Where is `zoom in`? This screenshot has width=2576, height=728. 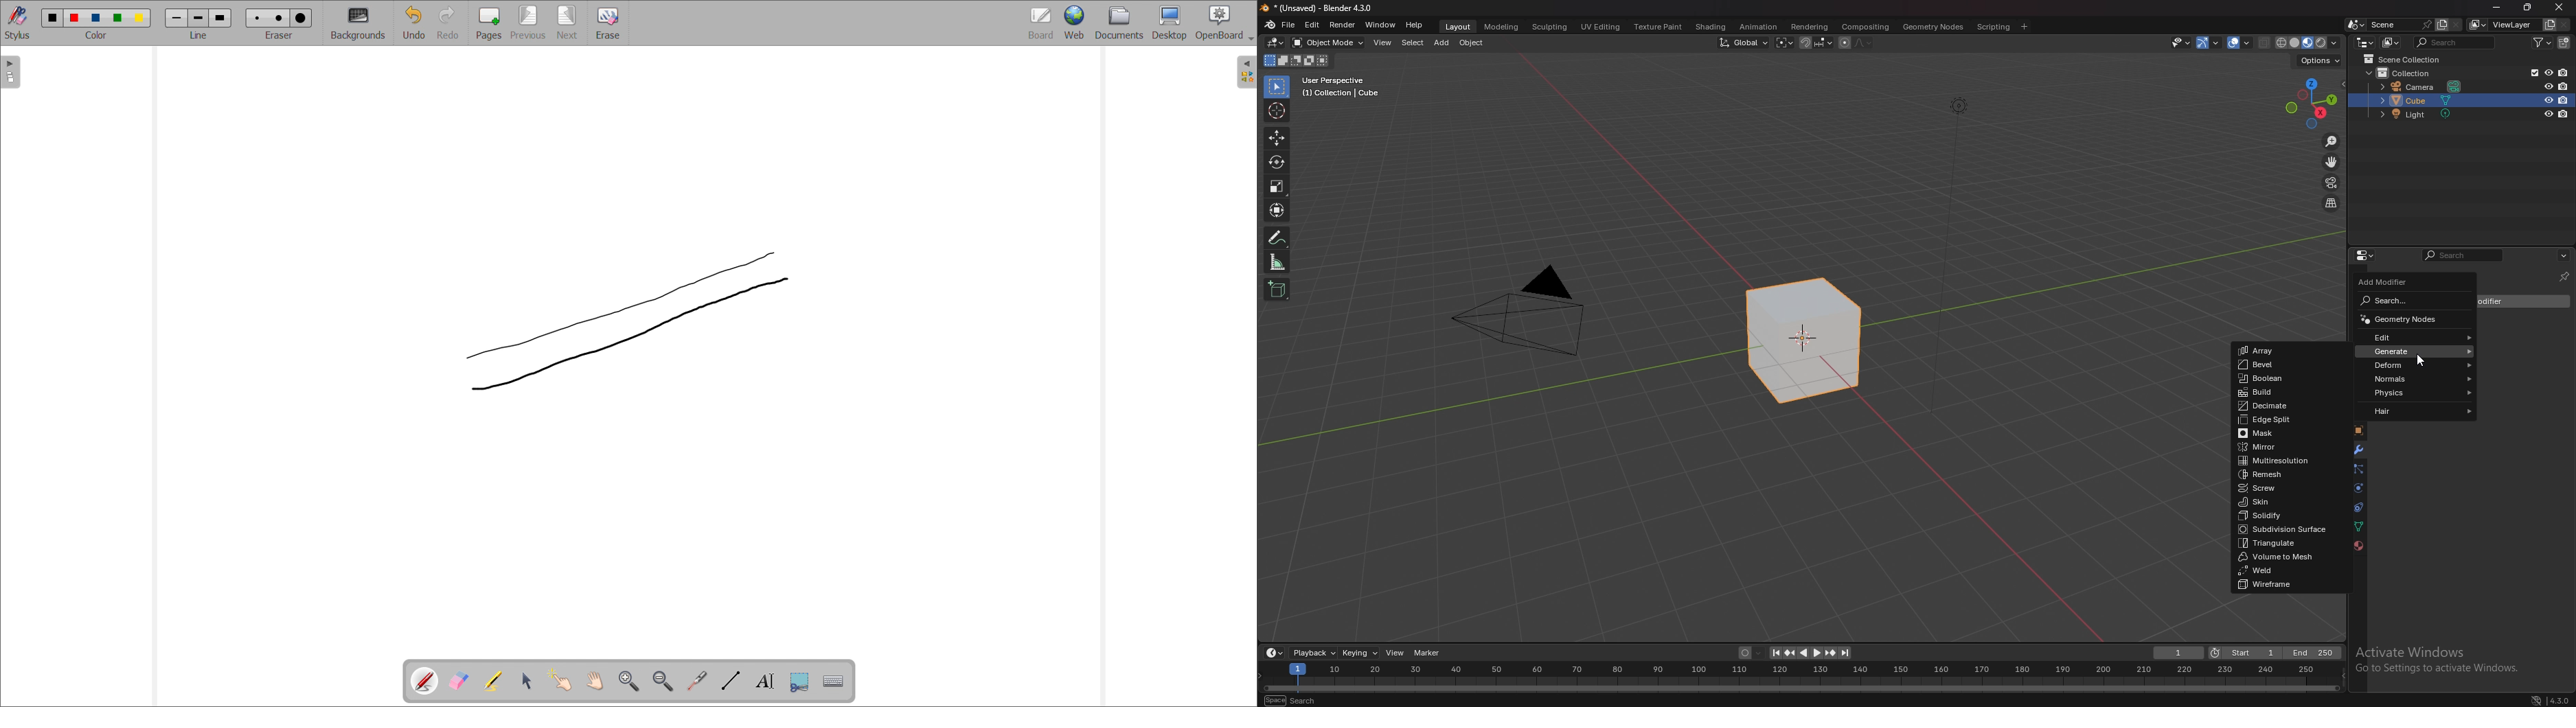
zoom in is located at coordinates (629, 681).